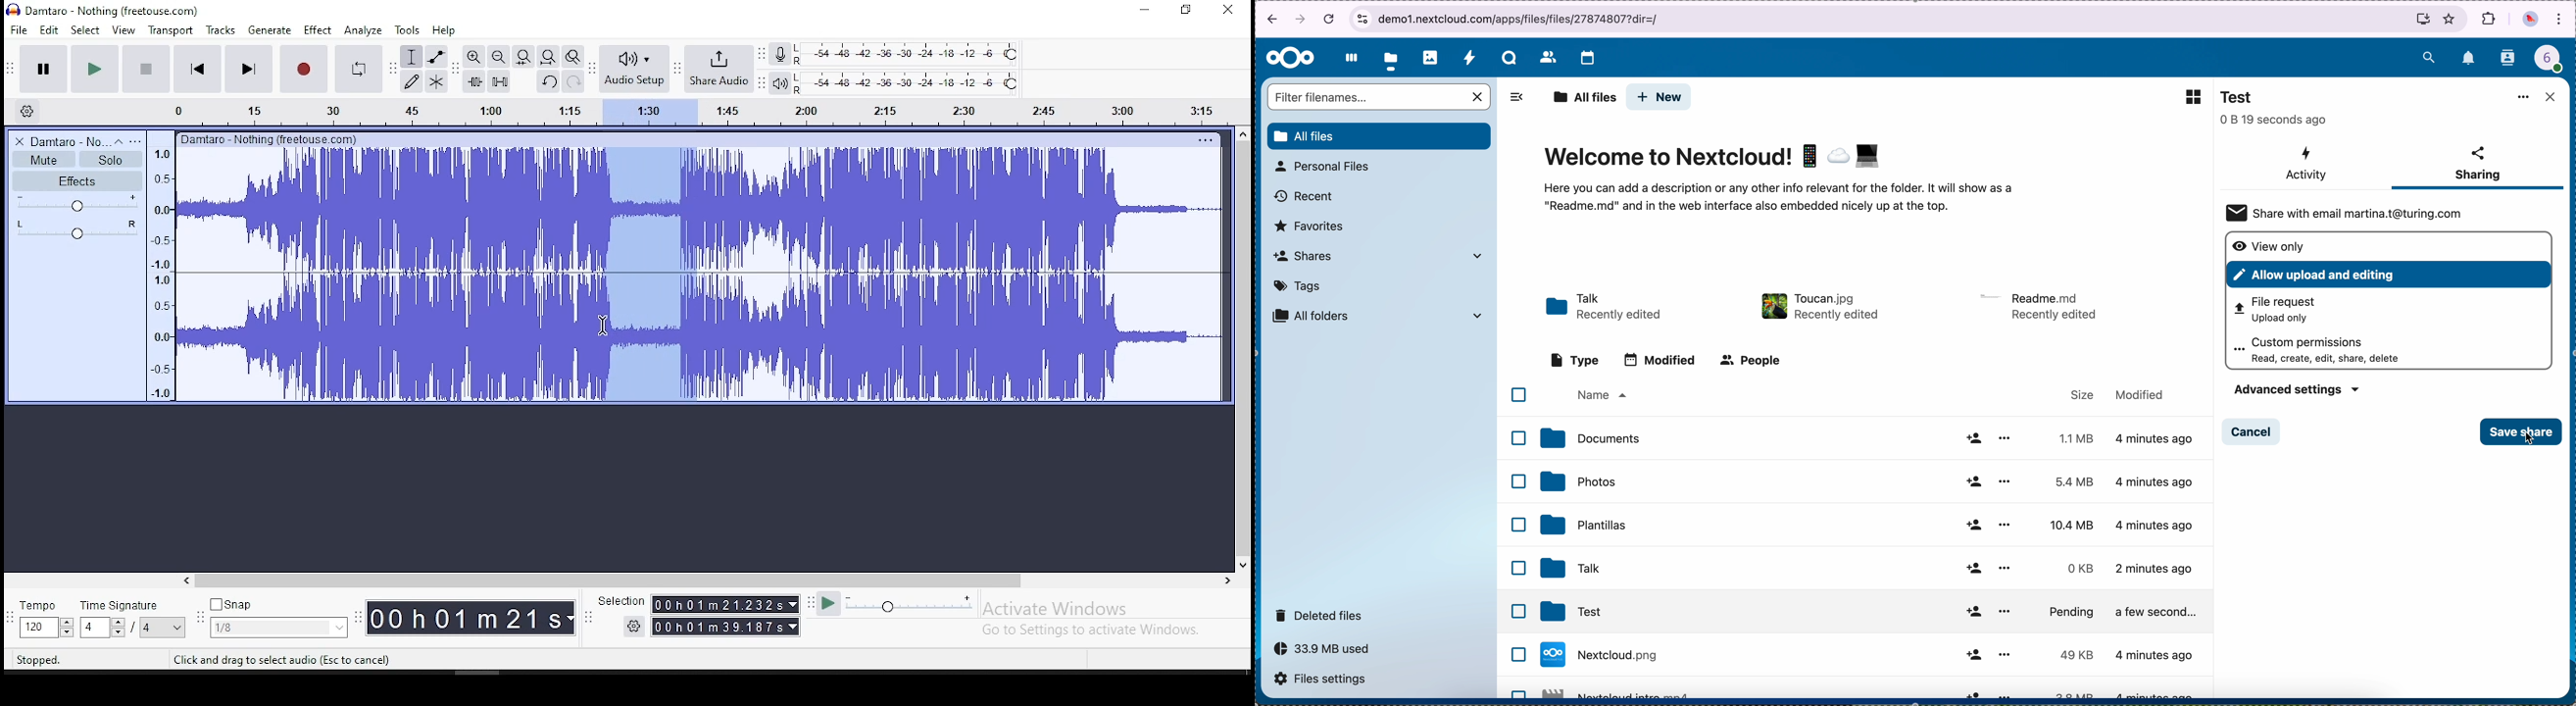 The height and width of the screenshot is (728, 2576). I want to click on ) Damtaro - Nothing (freetouse.com), so click(105, 10).